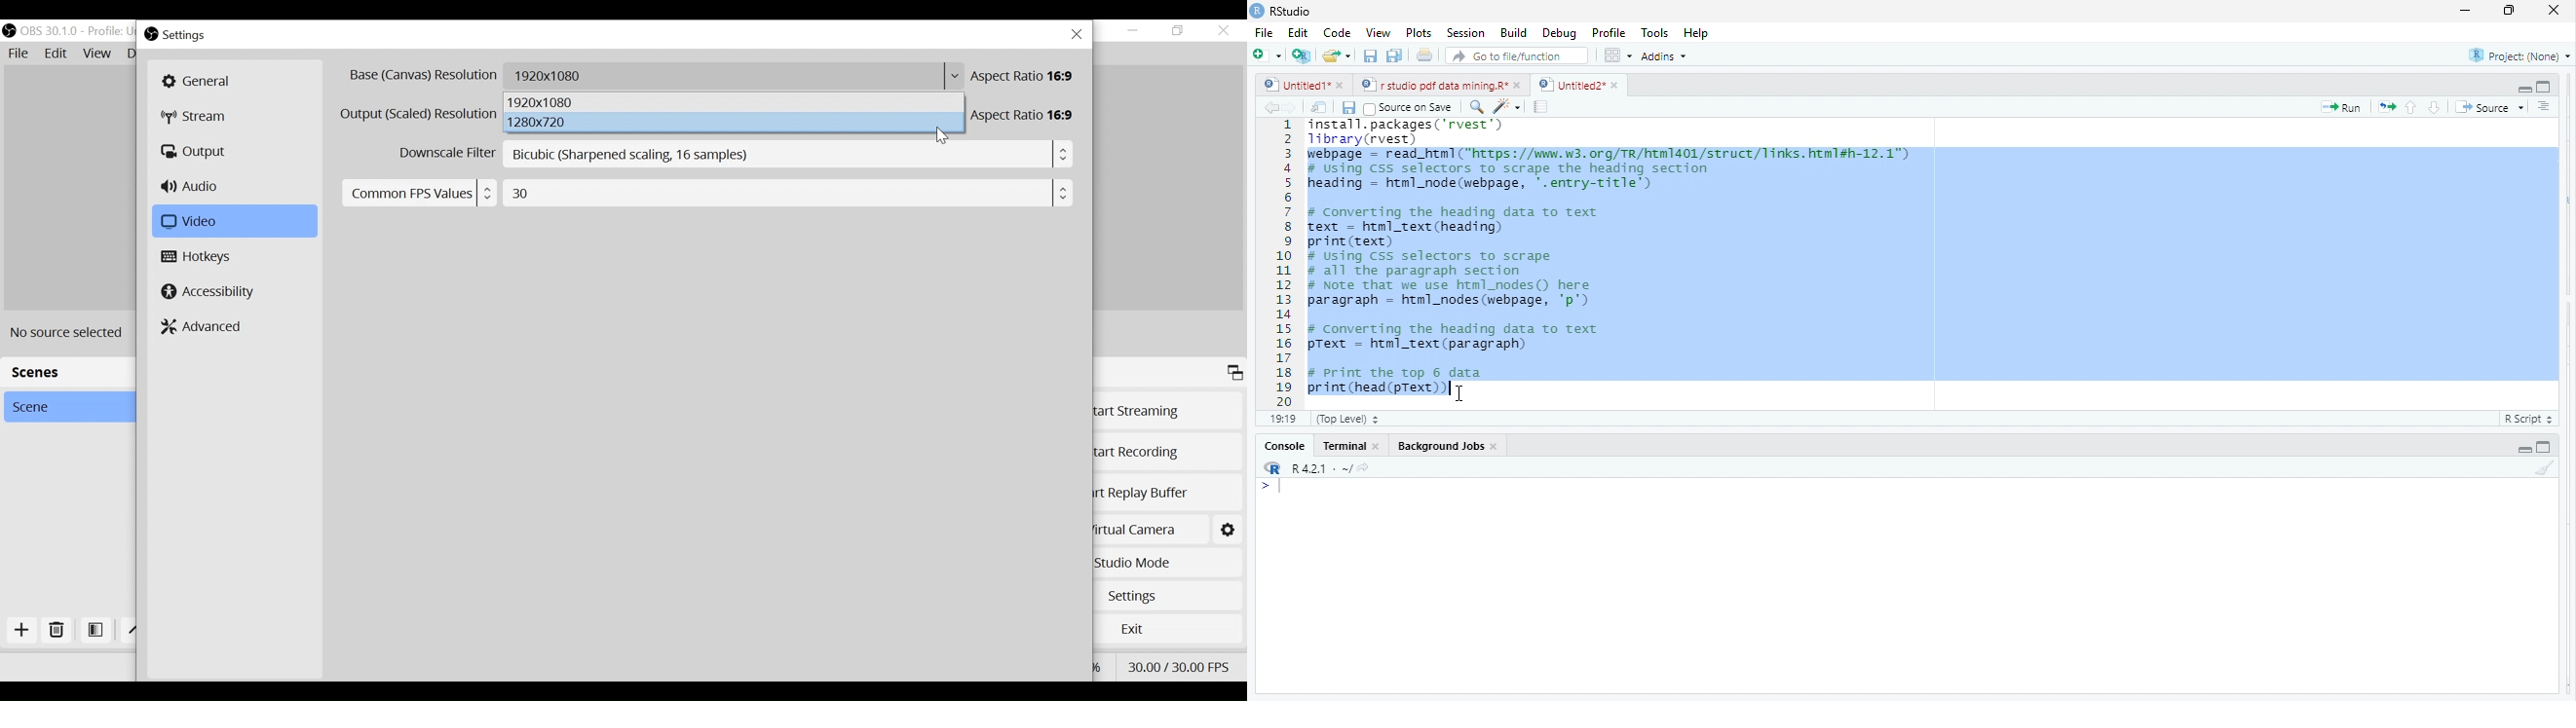  What do you see at coordinates (1542, 108) in the screenshot?
I see `compile report` at bounding box center [1542, 108].